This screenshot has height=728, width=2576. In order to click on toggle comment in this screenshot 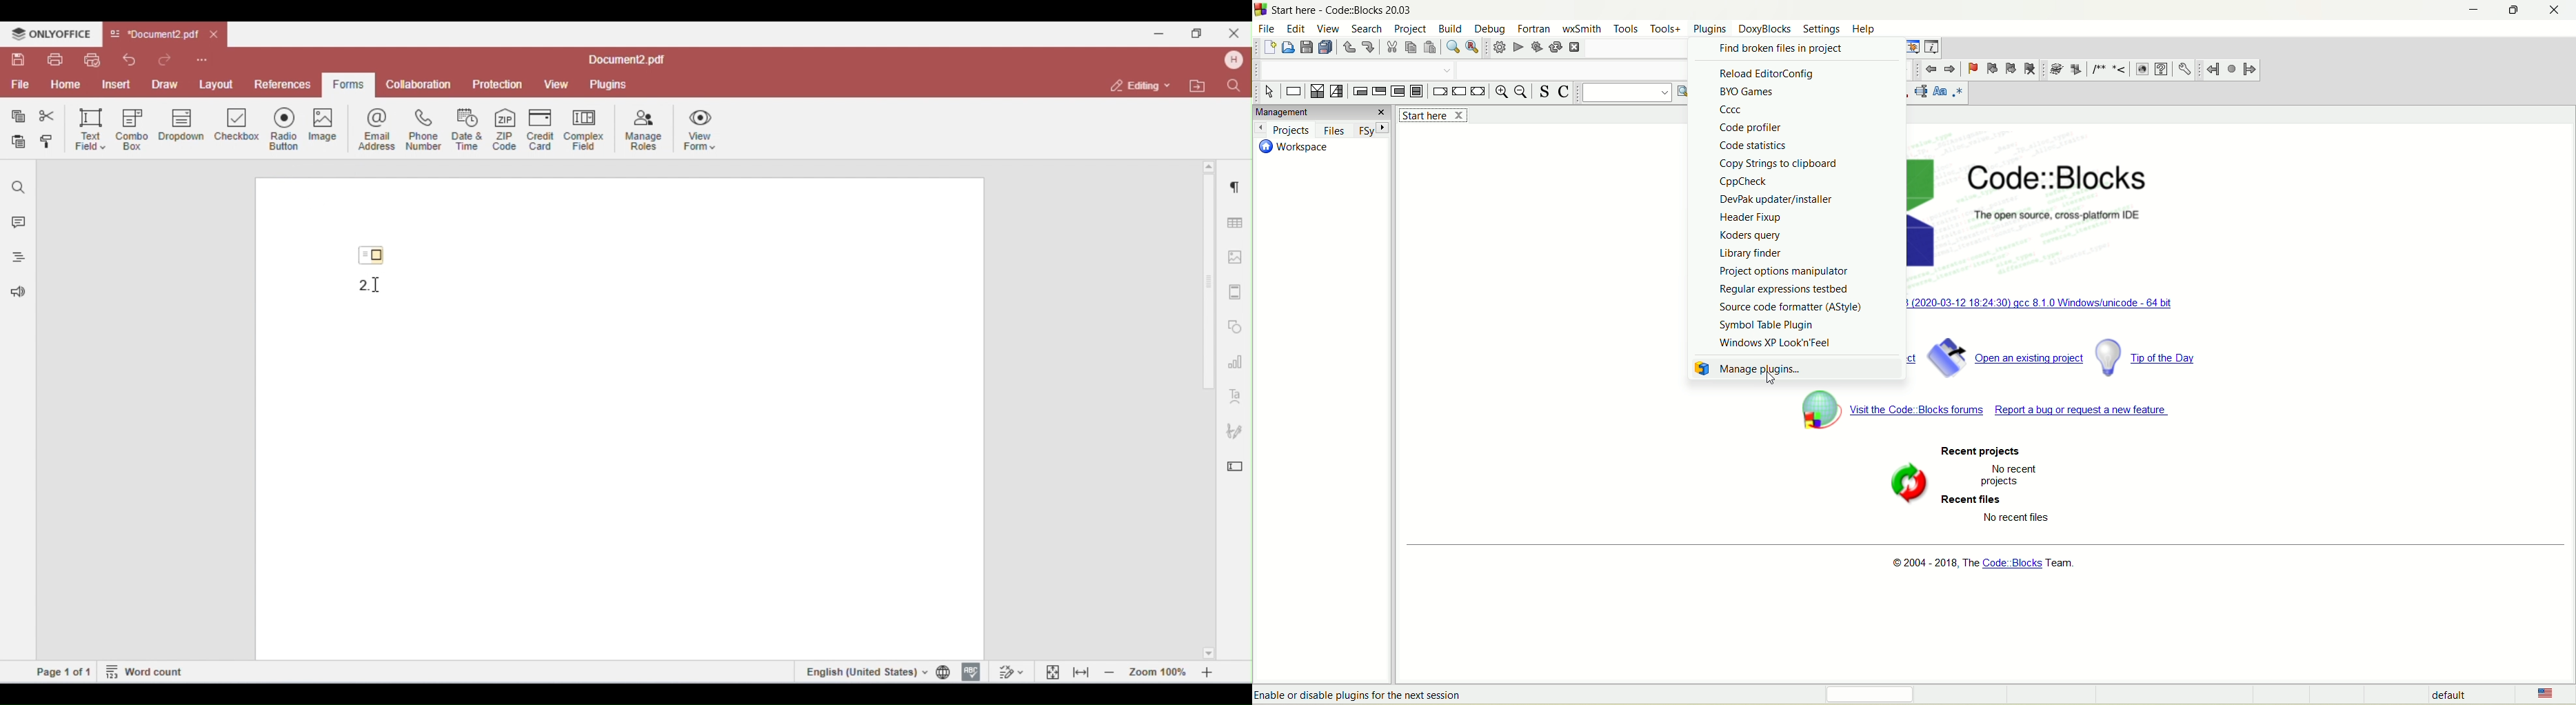, I will do `click(1563, 91)`.